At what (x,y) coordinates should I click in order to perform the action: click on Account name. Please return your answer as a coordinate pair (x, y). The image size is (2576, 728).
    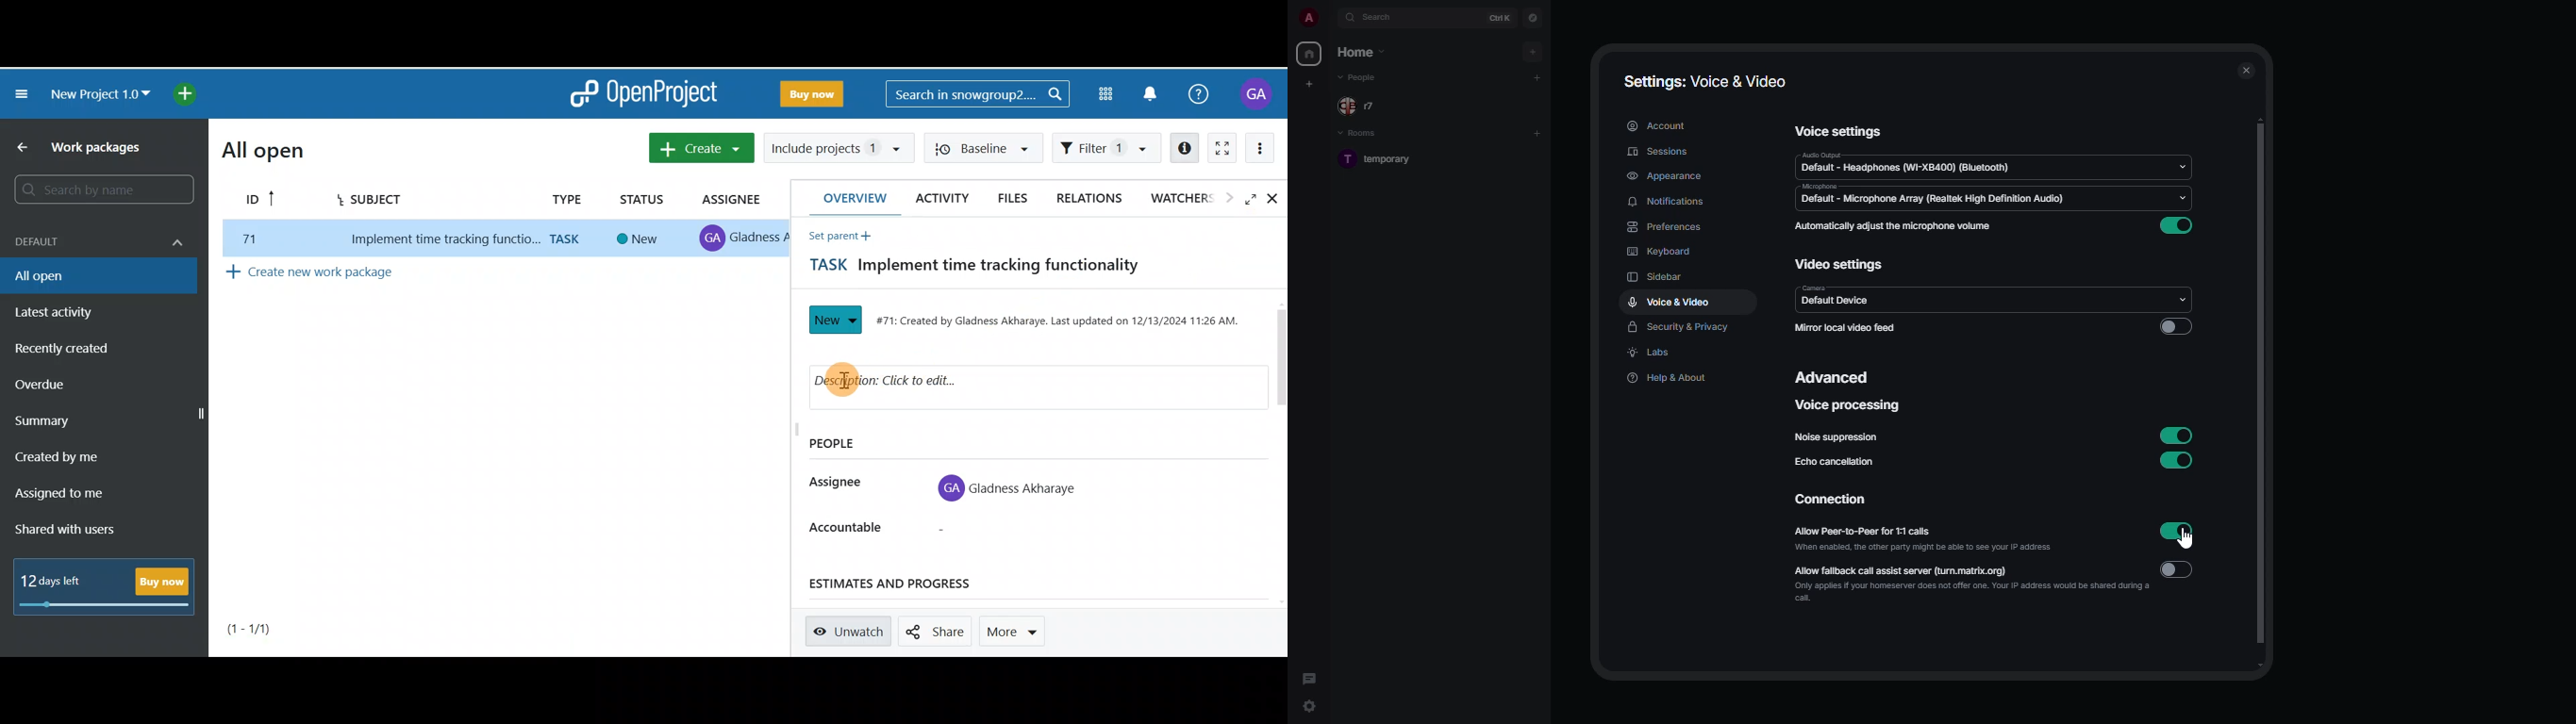
    Looking at the image, I should click on (1255, 95).